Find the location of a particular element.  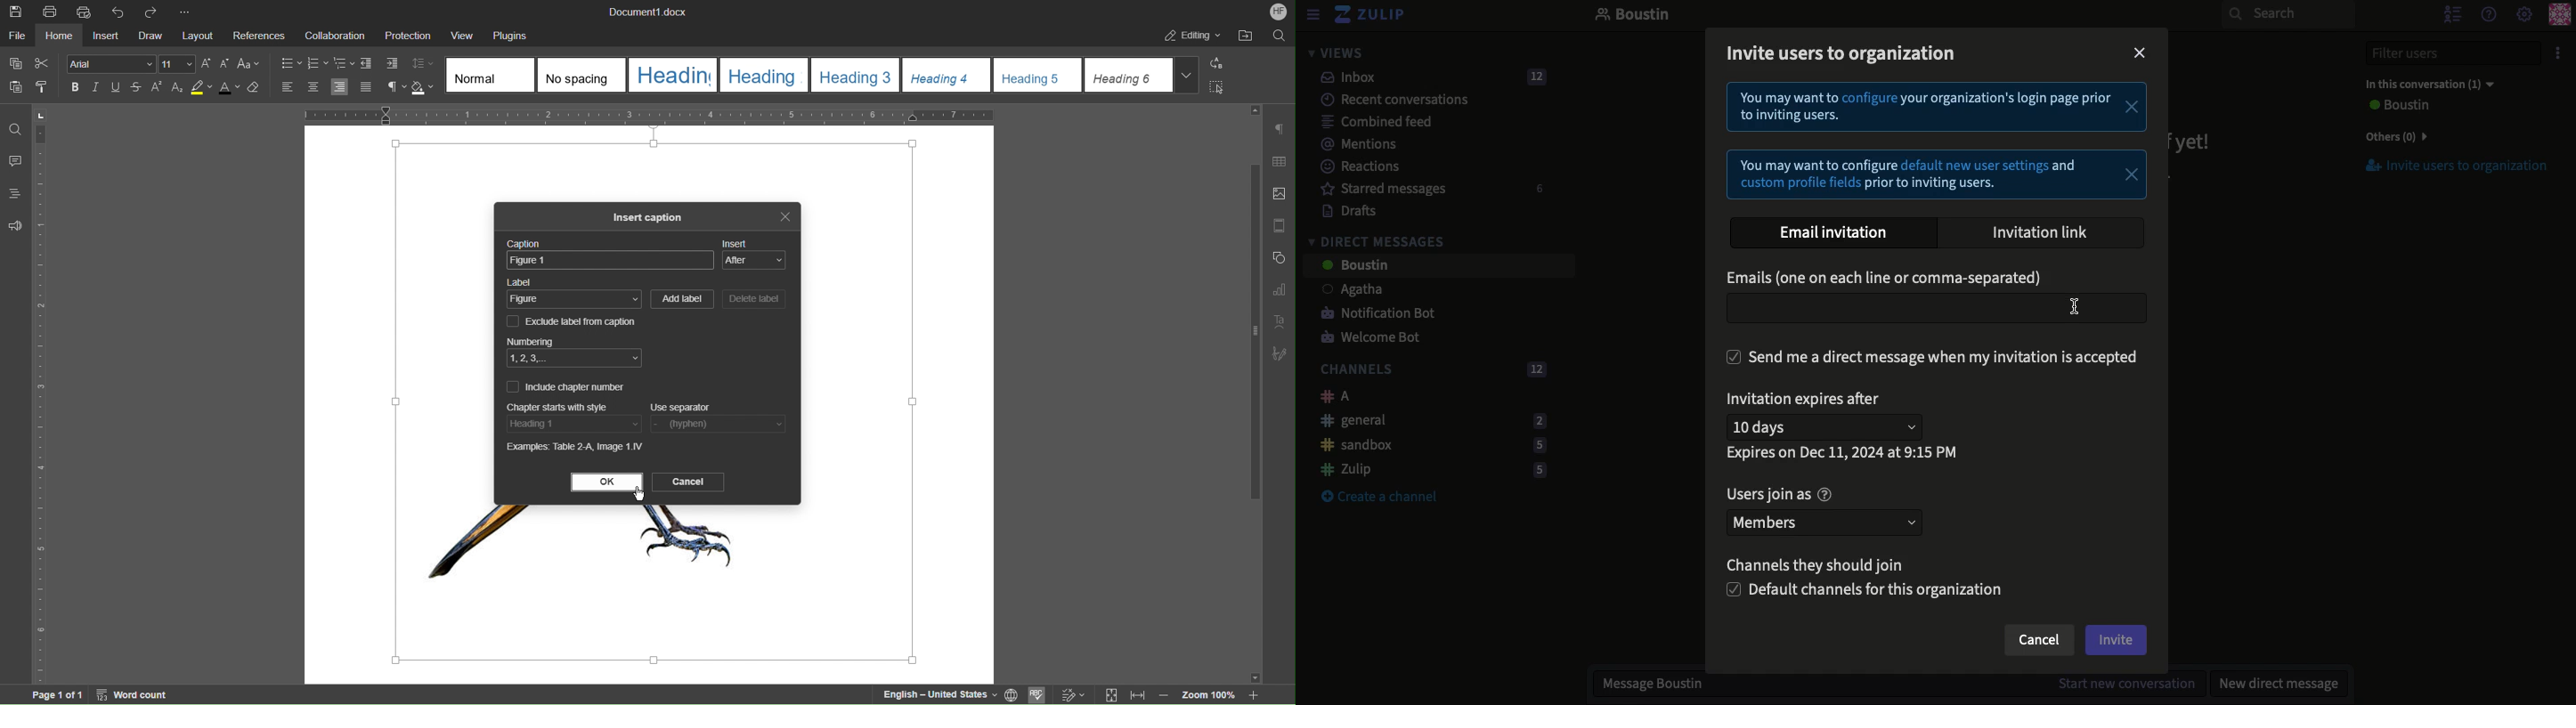

After File Location is located at coordinates (1244, 34).